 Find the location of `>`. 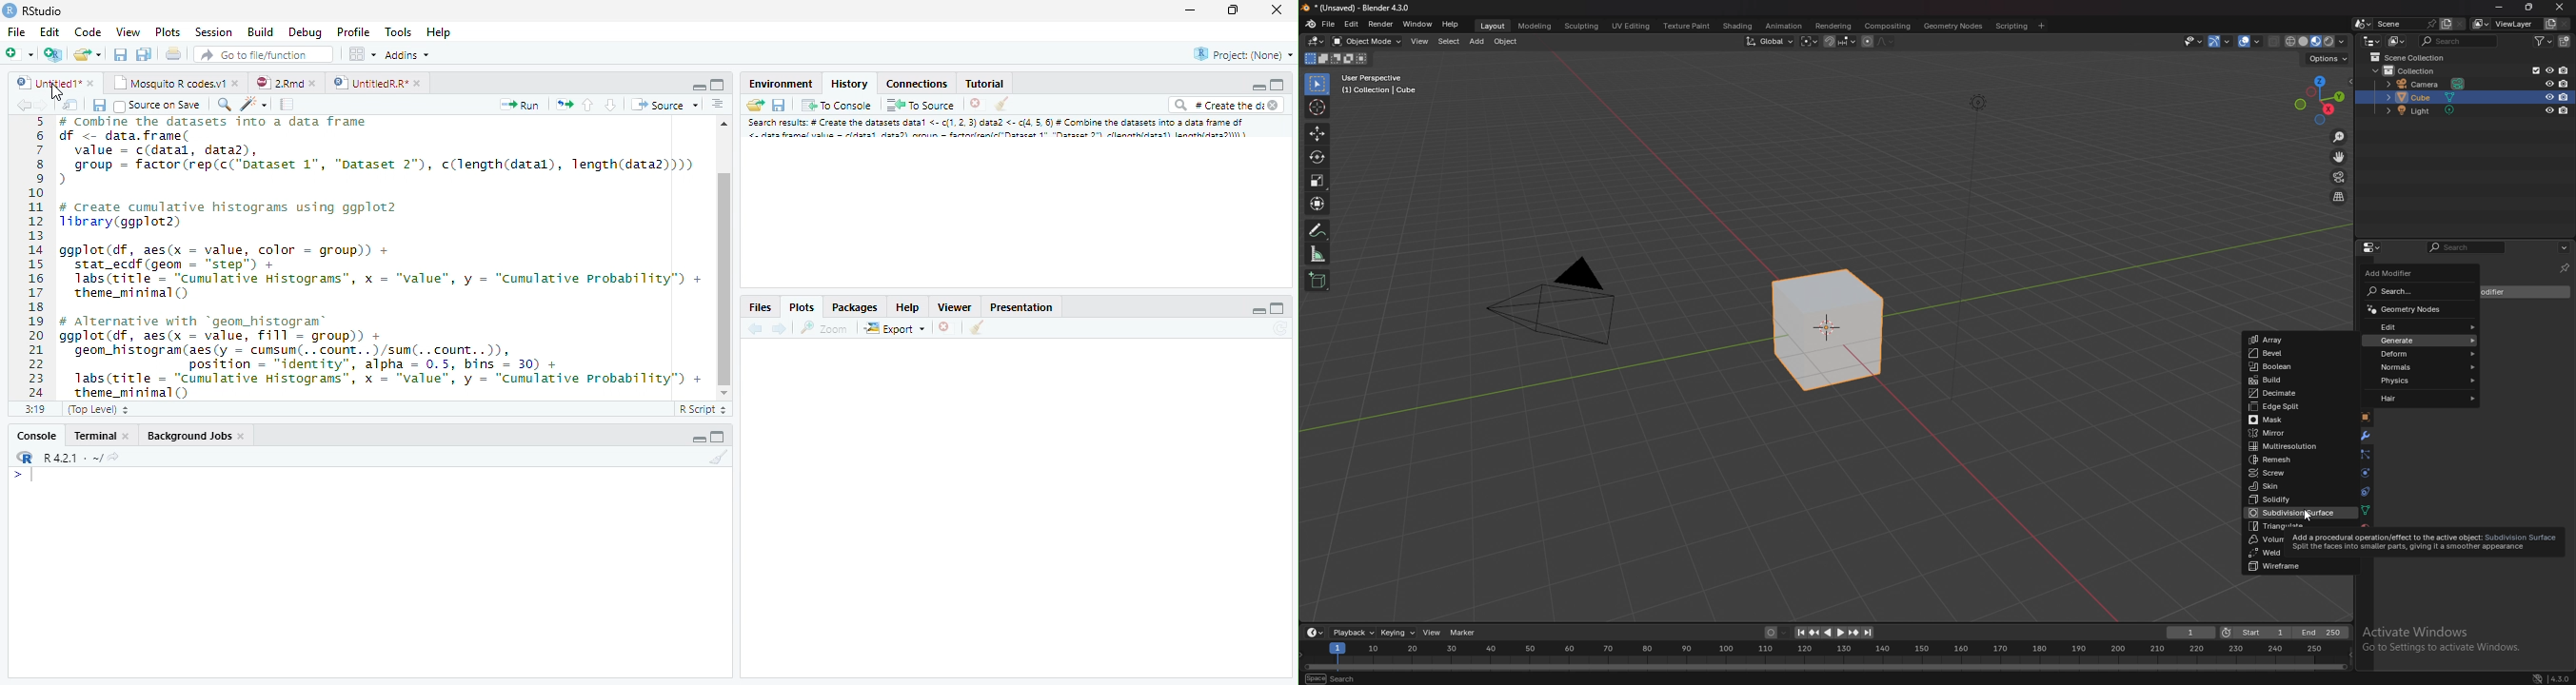

> is located at coordinates (14, 477).